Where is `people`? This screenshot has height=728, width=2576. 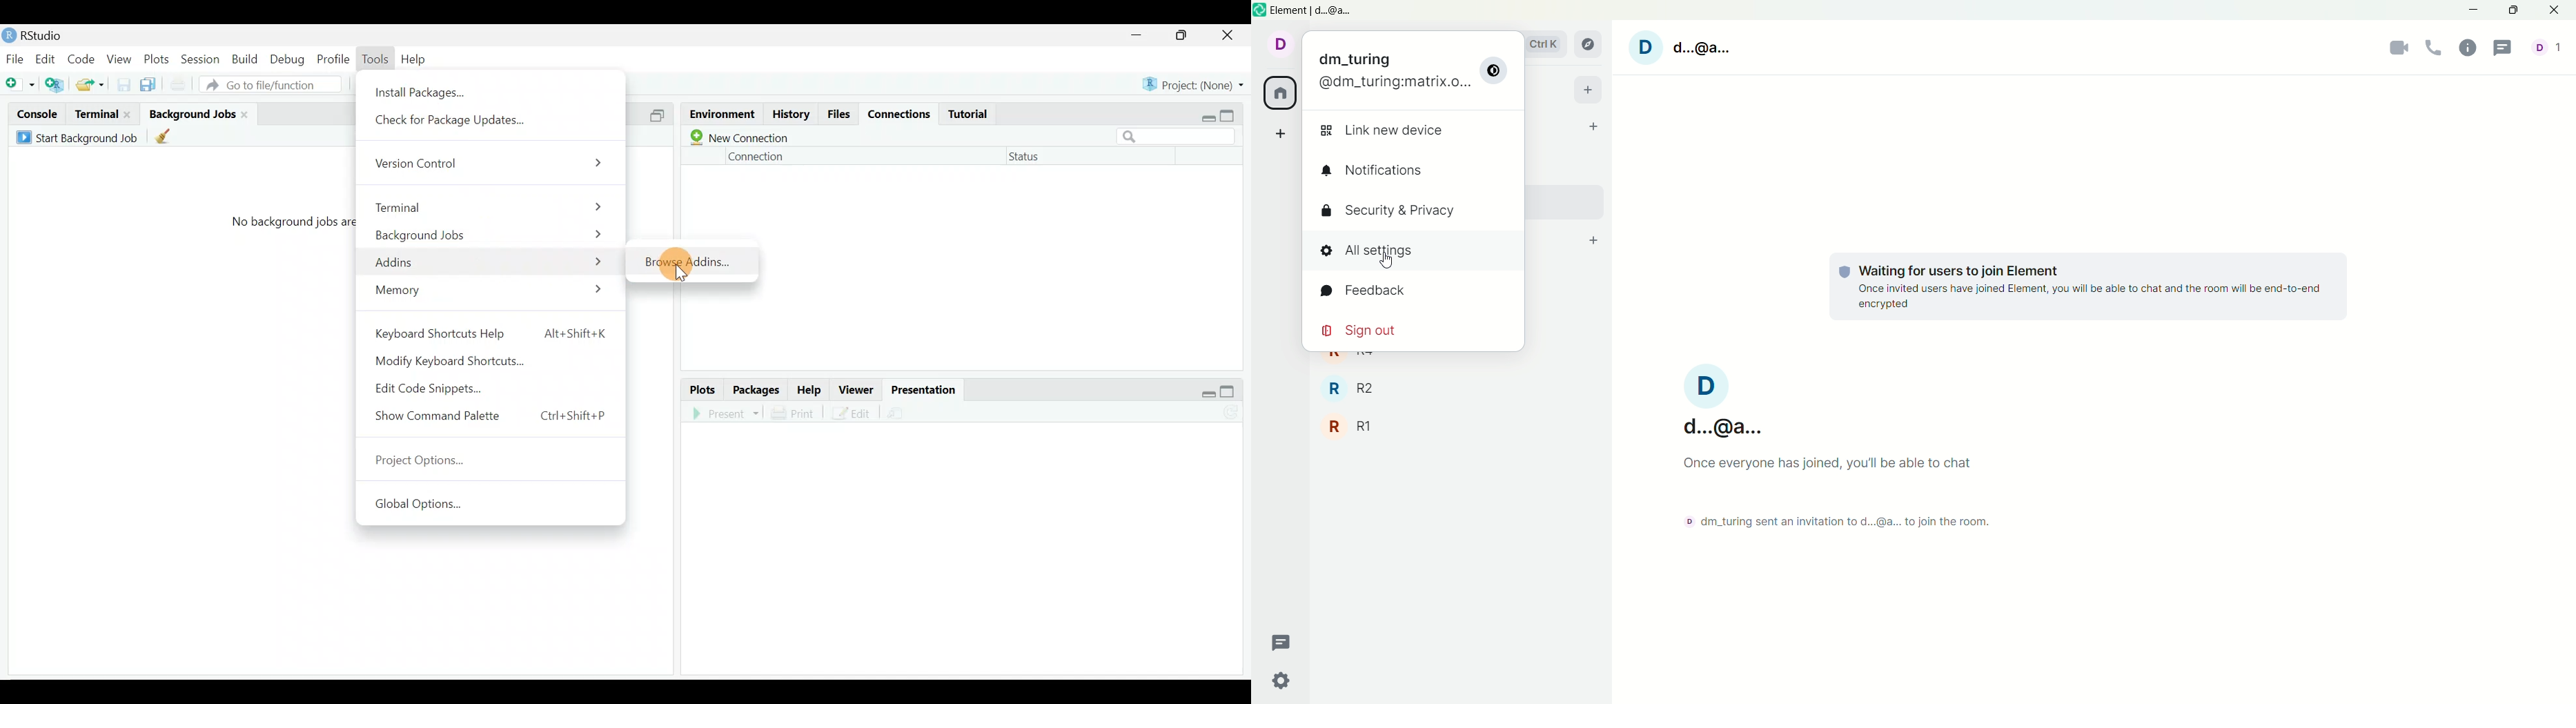 people is located at coordinates (2550, 51).